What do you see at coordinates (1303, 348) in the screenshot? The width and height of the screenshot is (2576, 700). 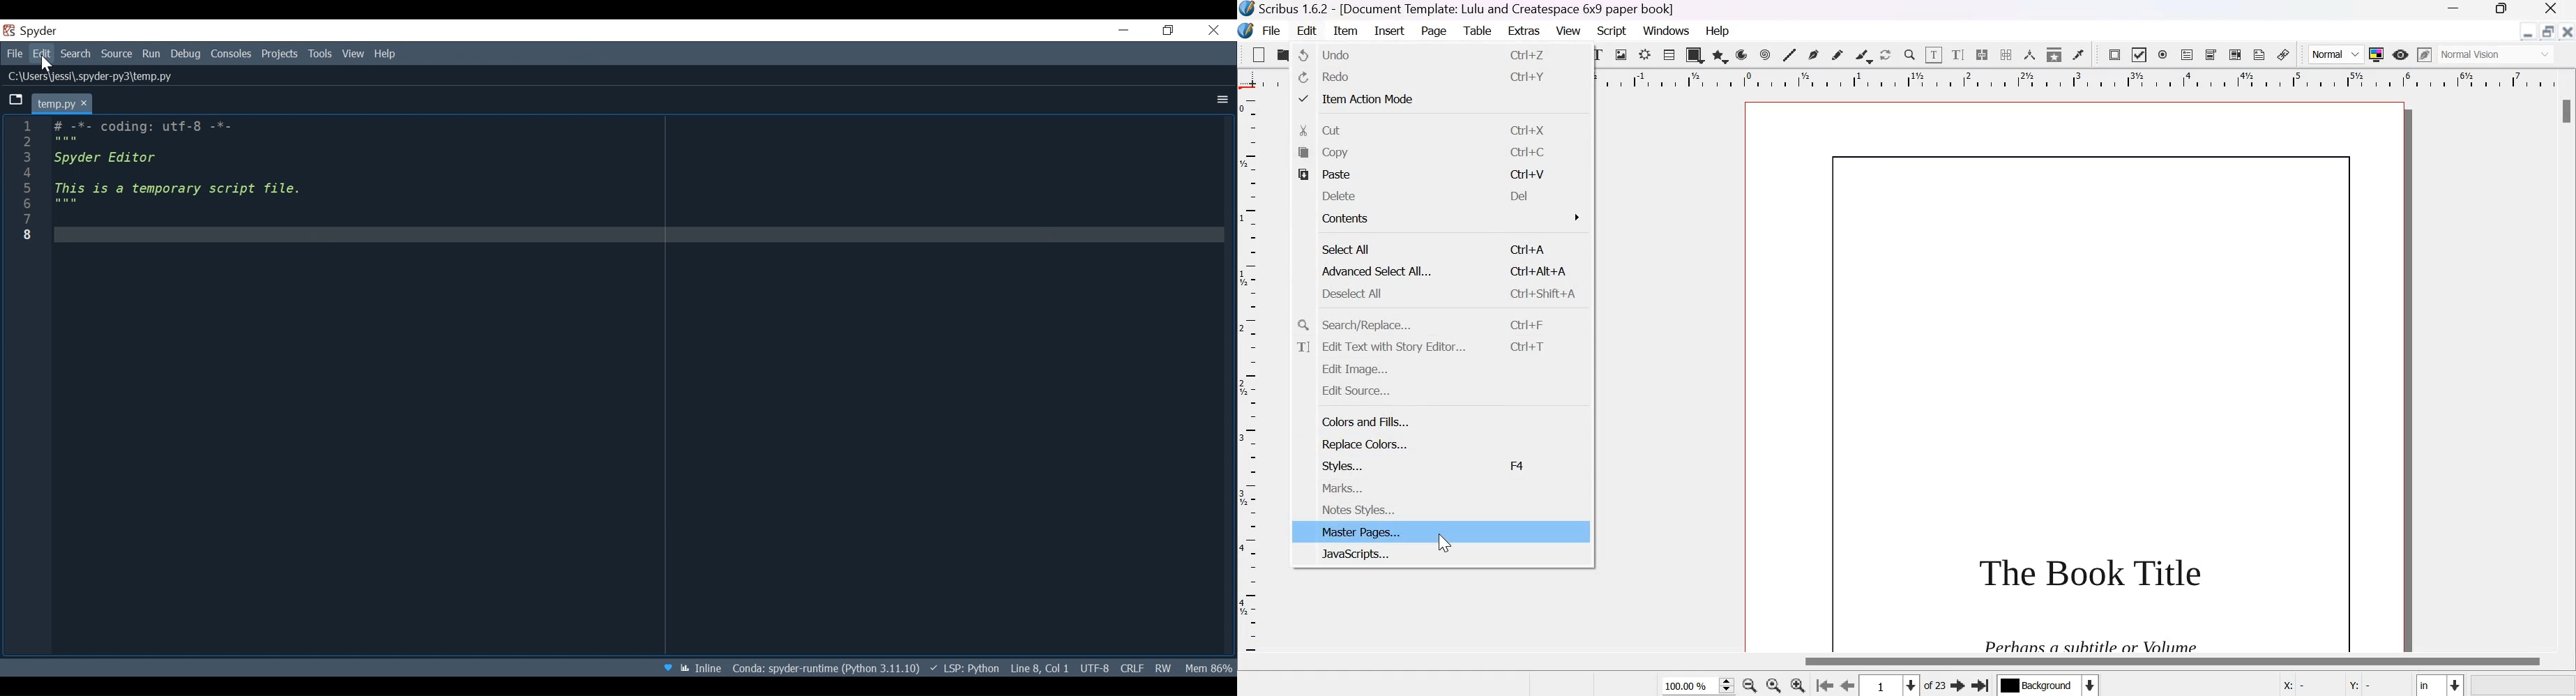 I see `text icon` at bounding box center [1303, 348].